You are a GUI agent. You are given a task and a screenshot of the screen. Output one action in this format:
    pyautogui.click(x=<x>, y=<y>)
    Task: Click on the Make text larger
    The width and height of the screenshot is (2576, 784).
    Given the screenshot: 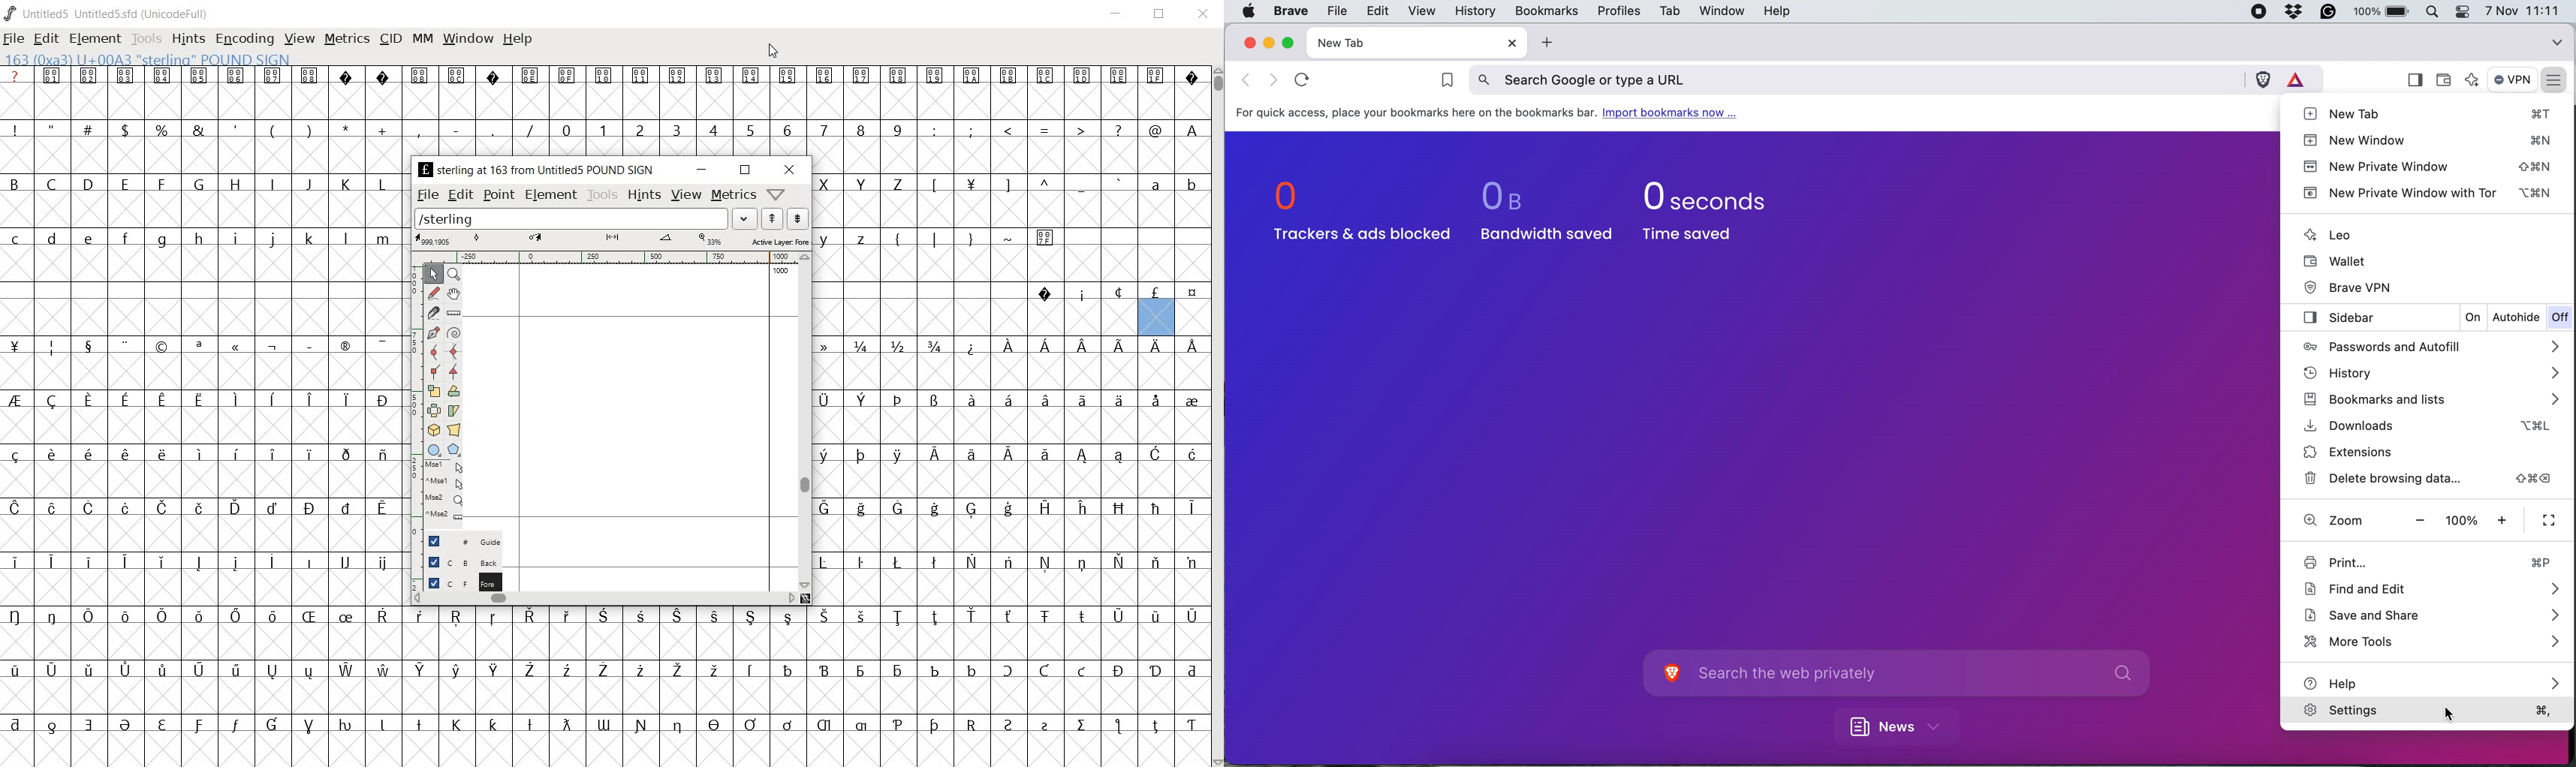 What is the action you would take?
    pyautogui.click(x=2504, y=520)
    